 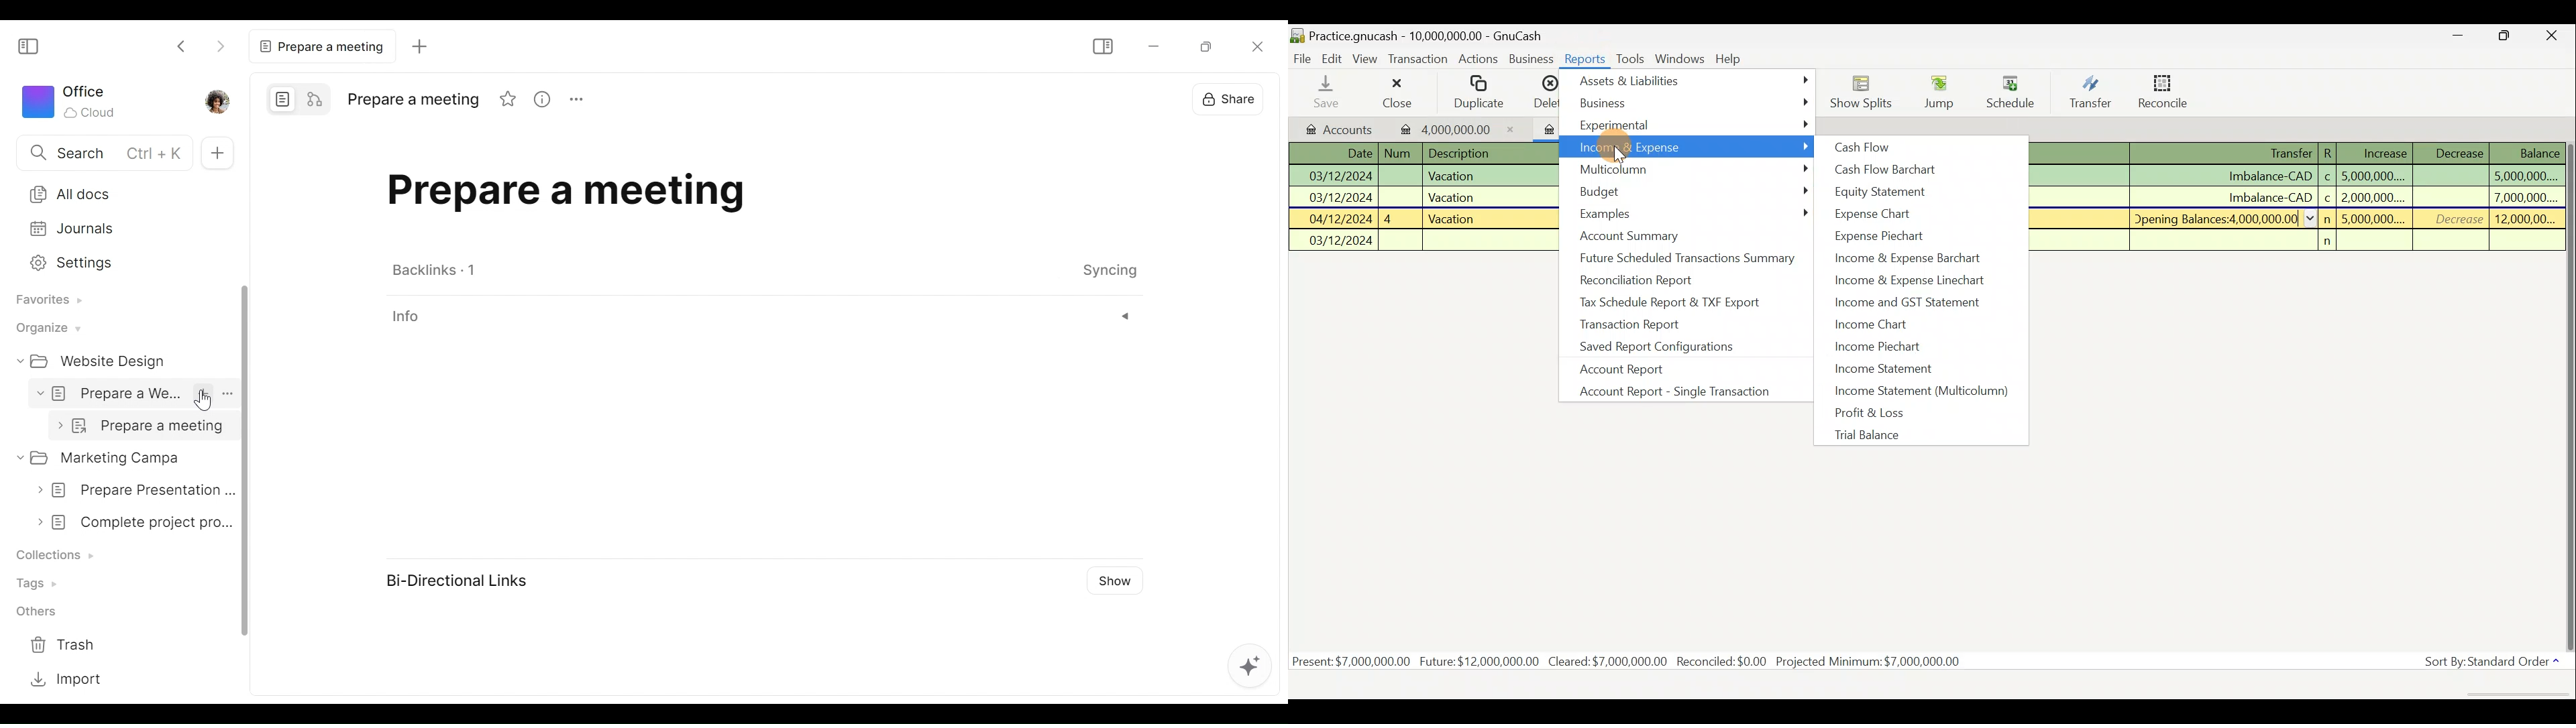 What do you see at coordinates (1621, 155) in the screenshot?
I see `cursor` at bounding box center [1621, 155].